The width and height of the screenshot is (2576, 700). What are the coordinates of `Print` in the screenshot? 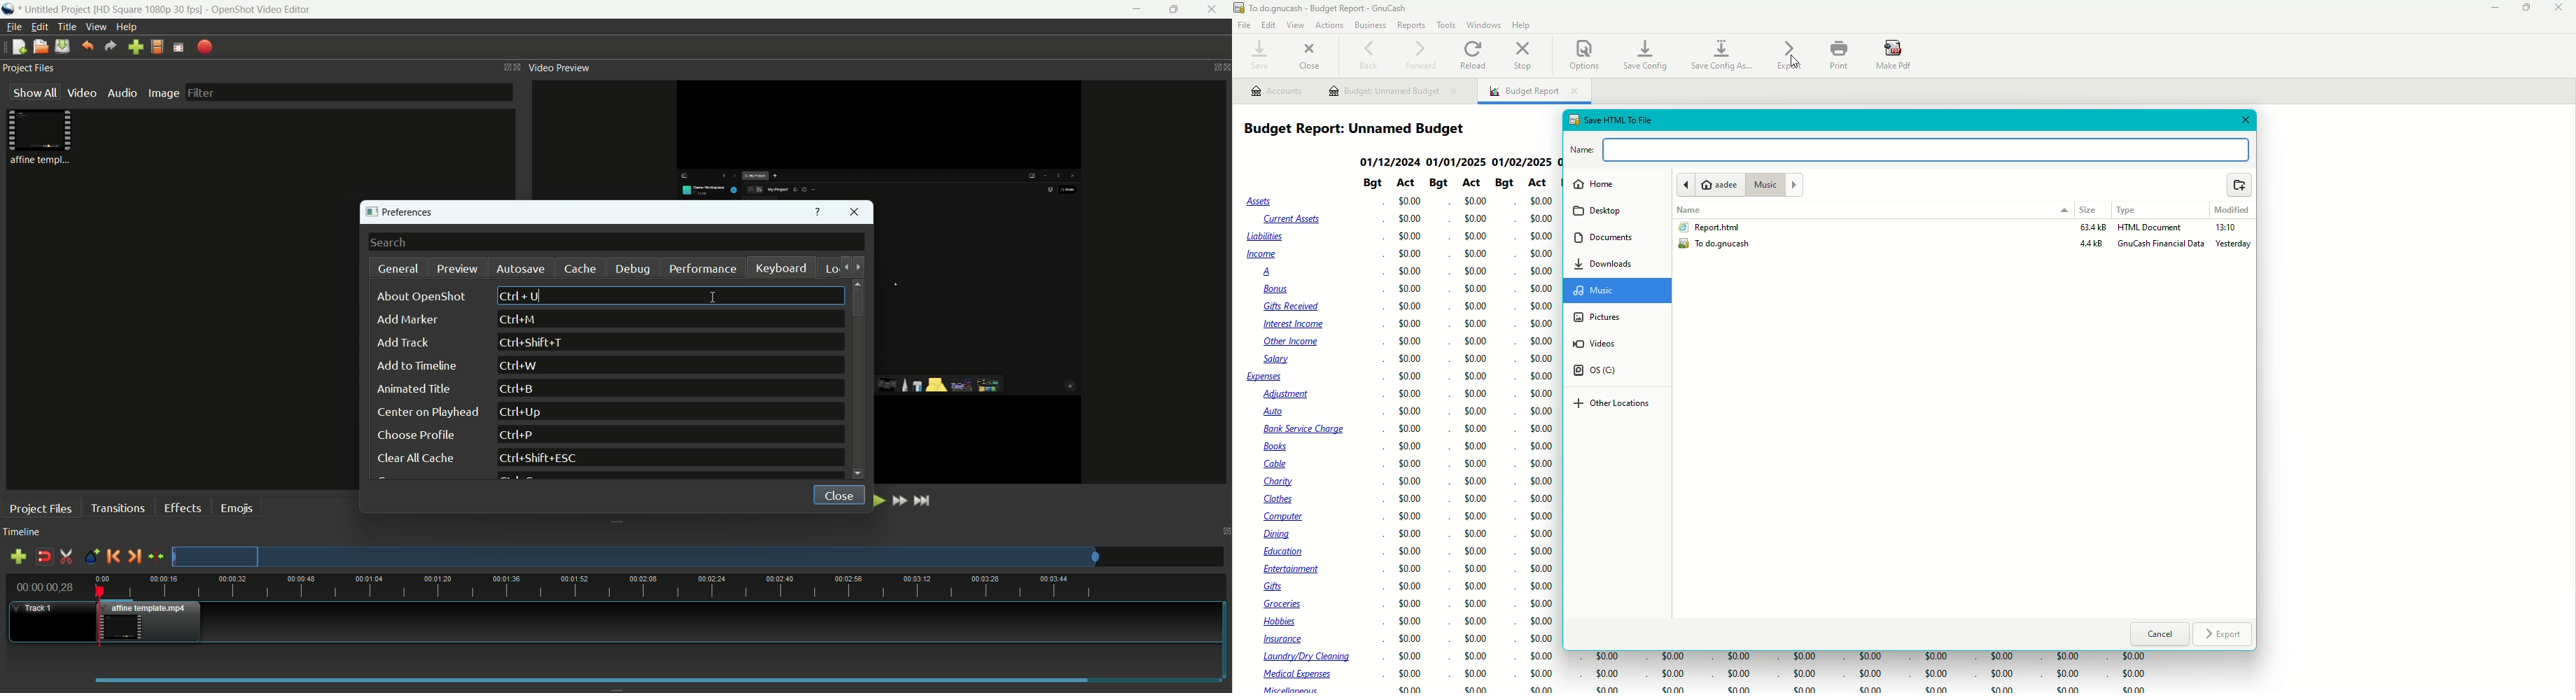 It's located at (1837, 55).